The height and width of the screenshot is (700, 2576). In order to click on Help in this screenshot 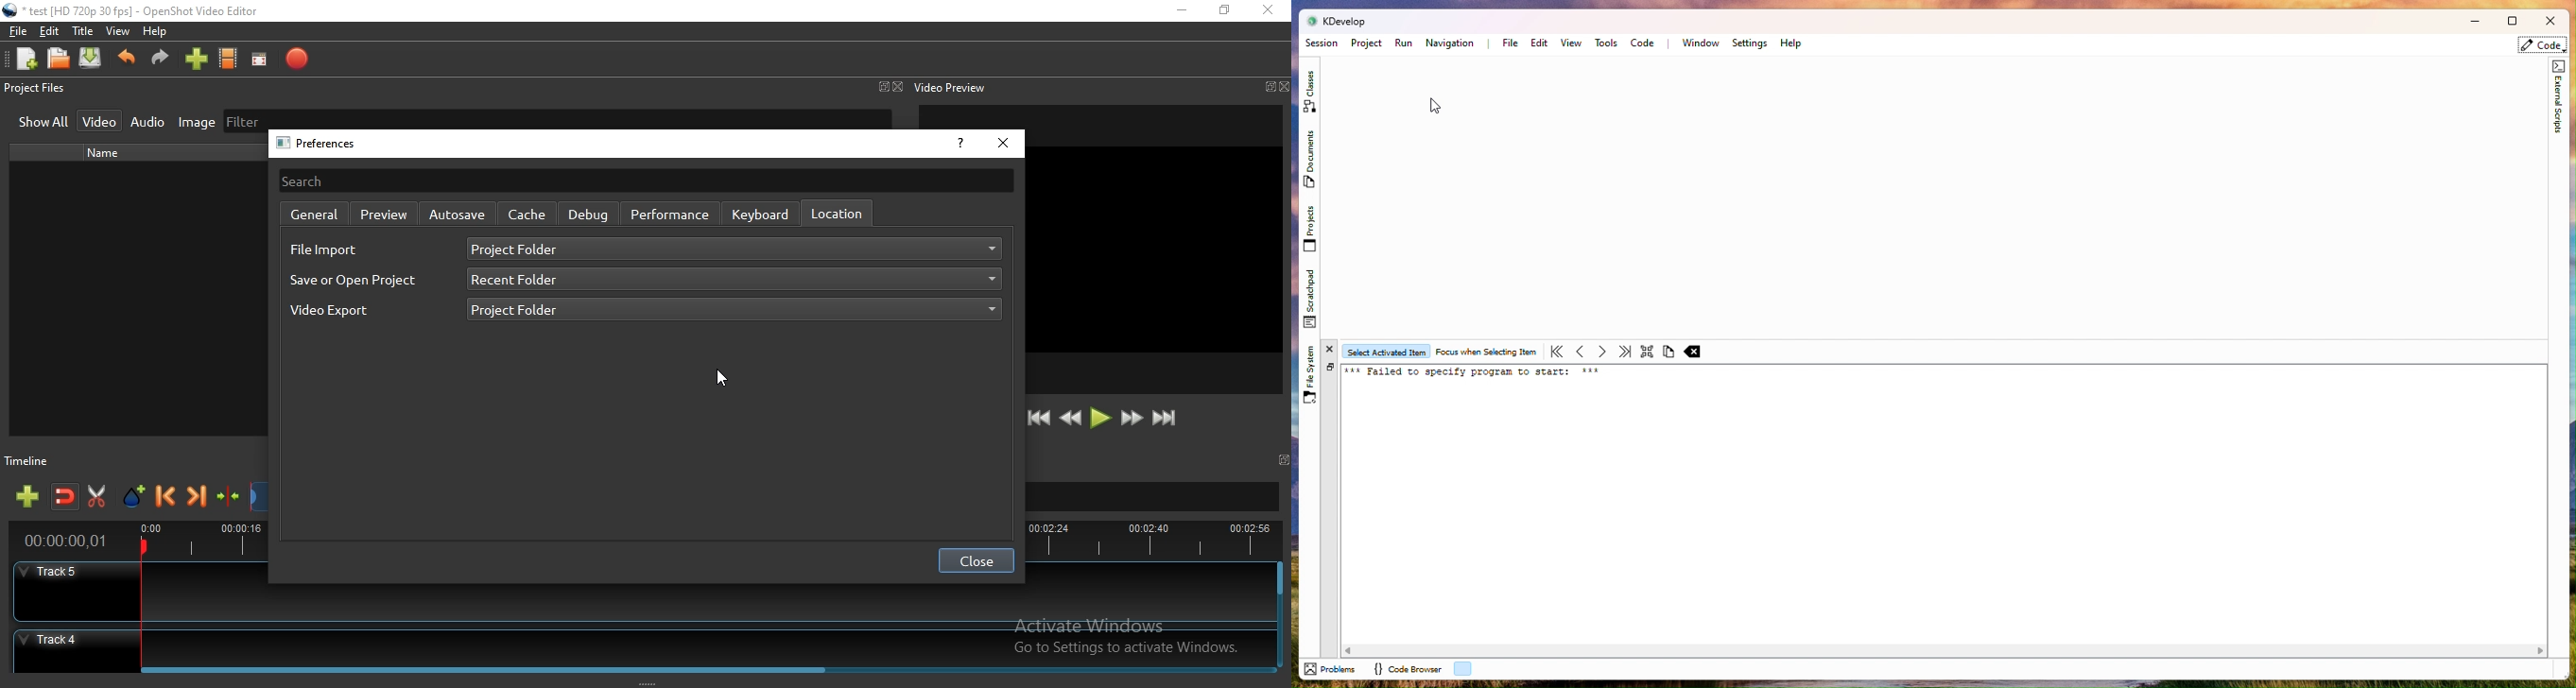, I will do `click(1792, 43)`.